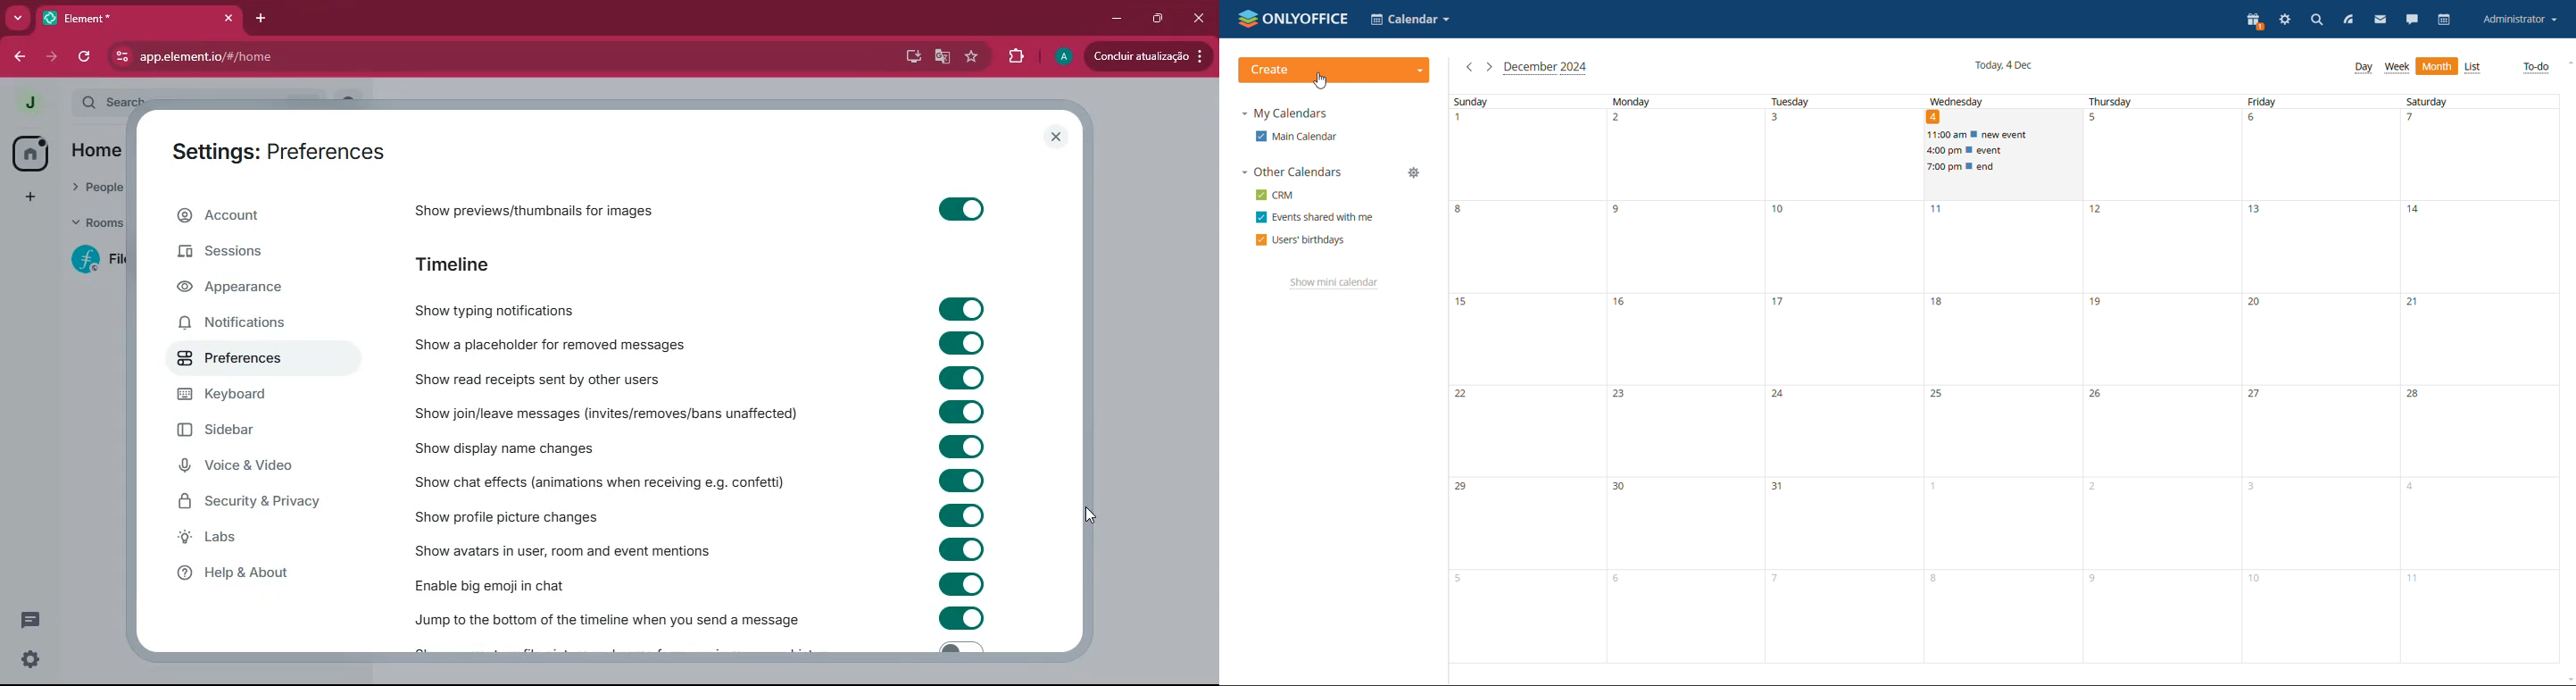 This screenshot has height=700, width=2576. What do you see at coordinates (959, 445) in the screenshot?
I see `toggle on ` at bounding box center [959, 445].